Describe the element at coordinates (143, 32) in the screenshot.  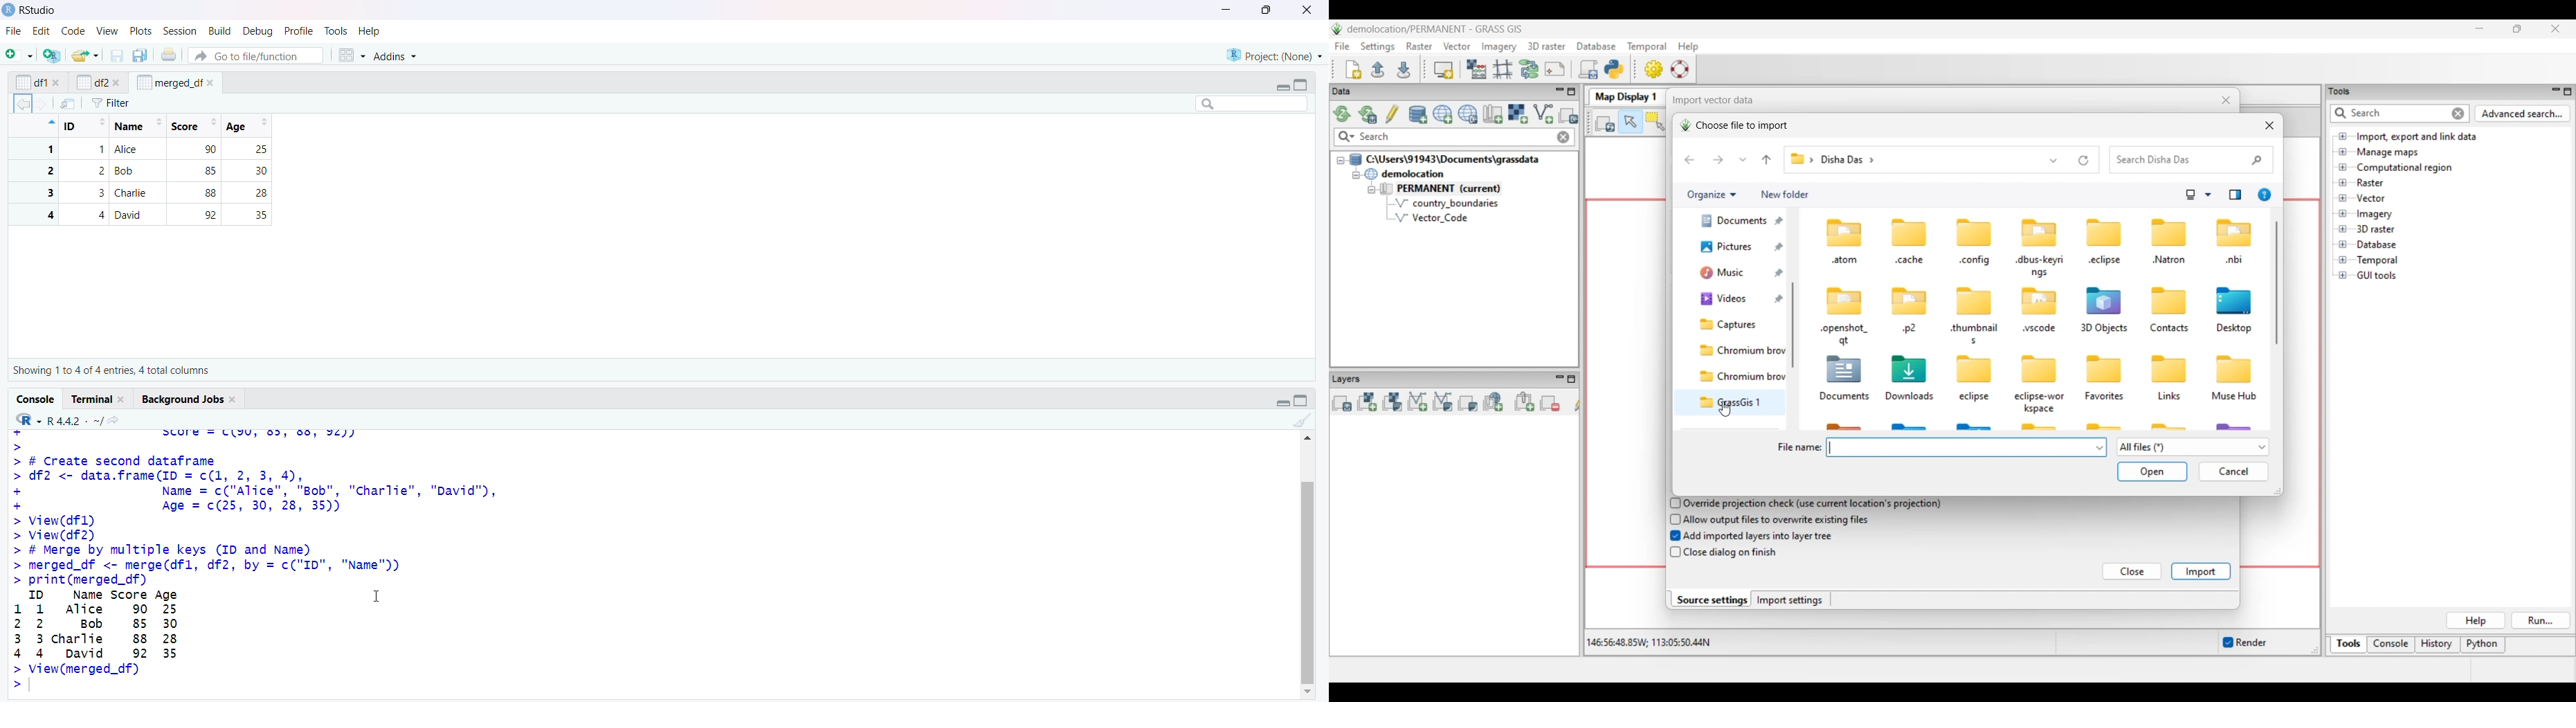
I see `plots` at that location.